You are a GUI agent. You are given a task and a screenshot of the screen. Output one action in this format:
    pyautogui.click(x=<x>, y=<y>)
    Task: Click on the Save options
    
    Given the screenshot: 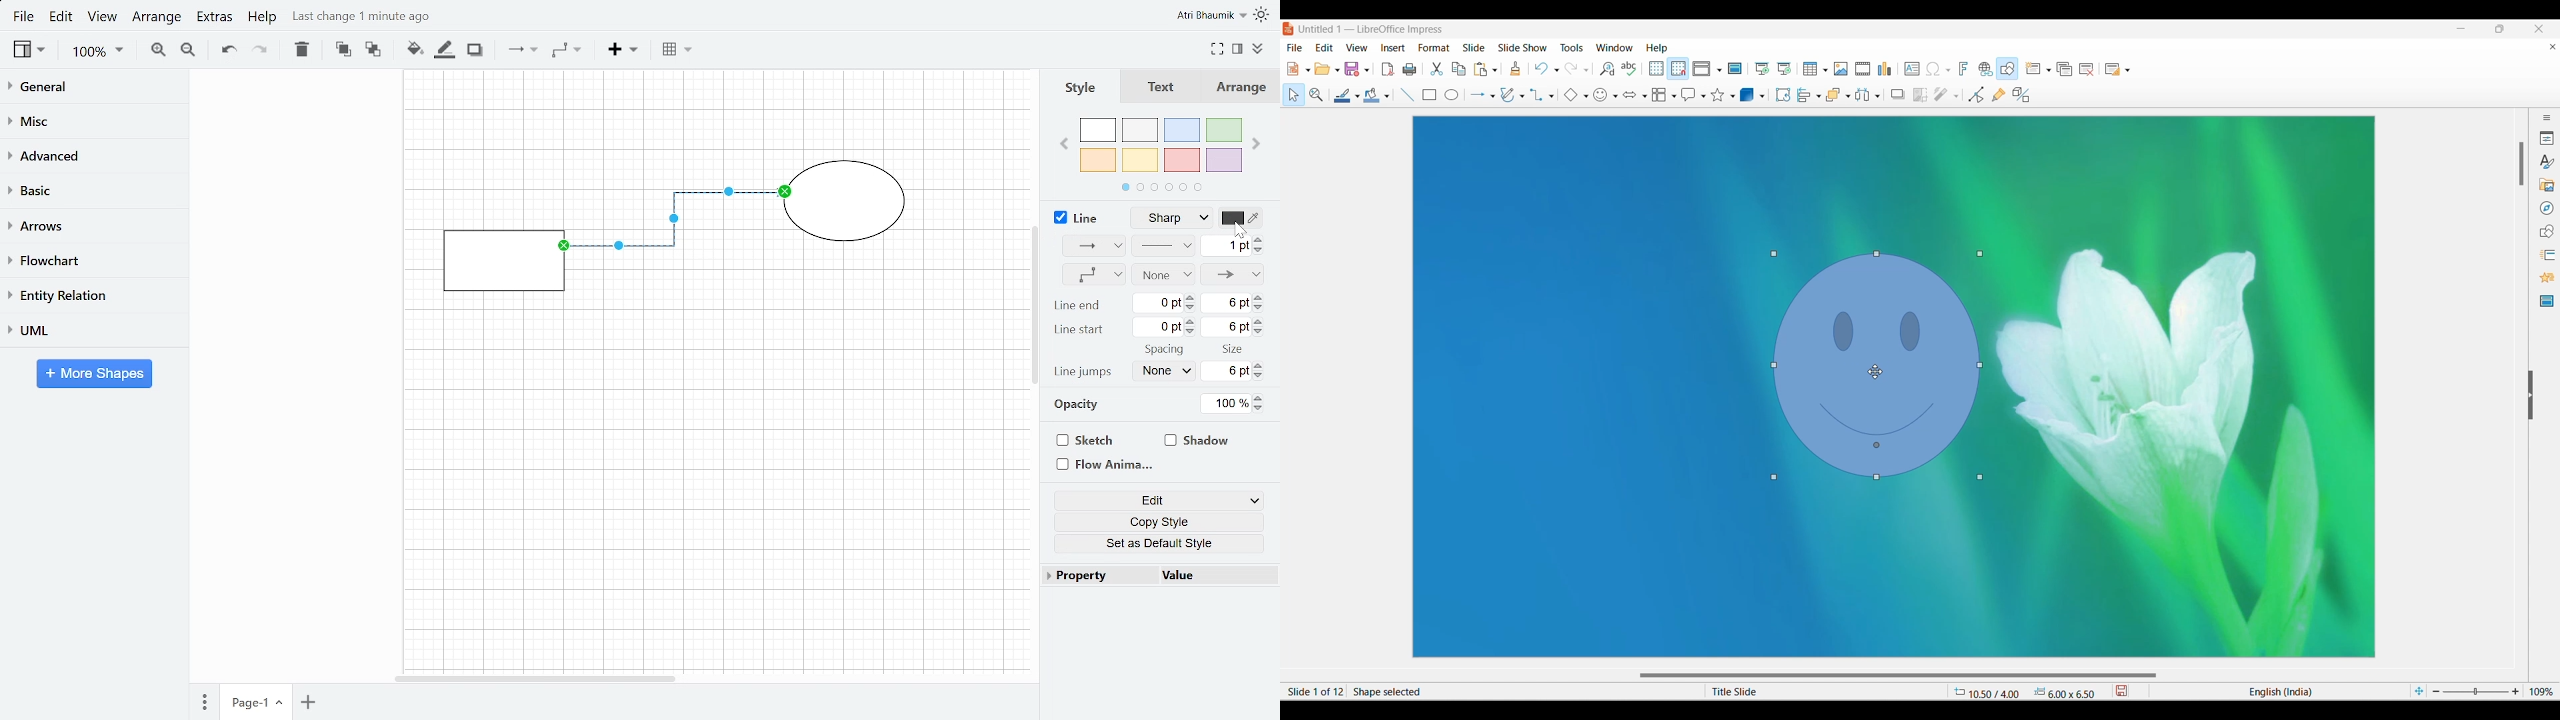 What is the action you would take?
    pyautogui.click(x=1367, y=70)
    